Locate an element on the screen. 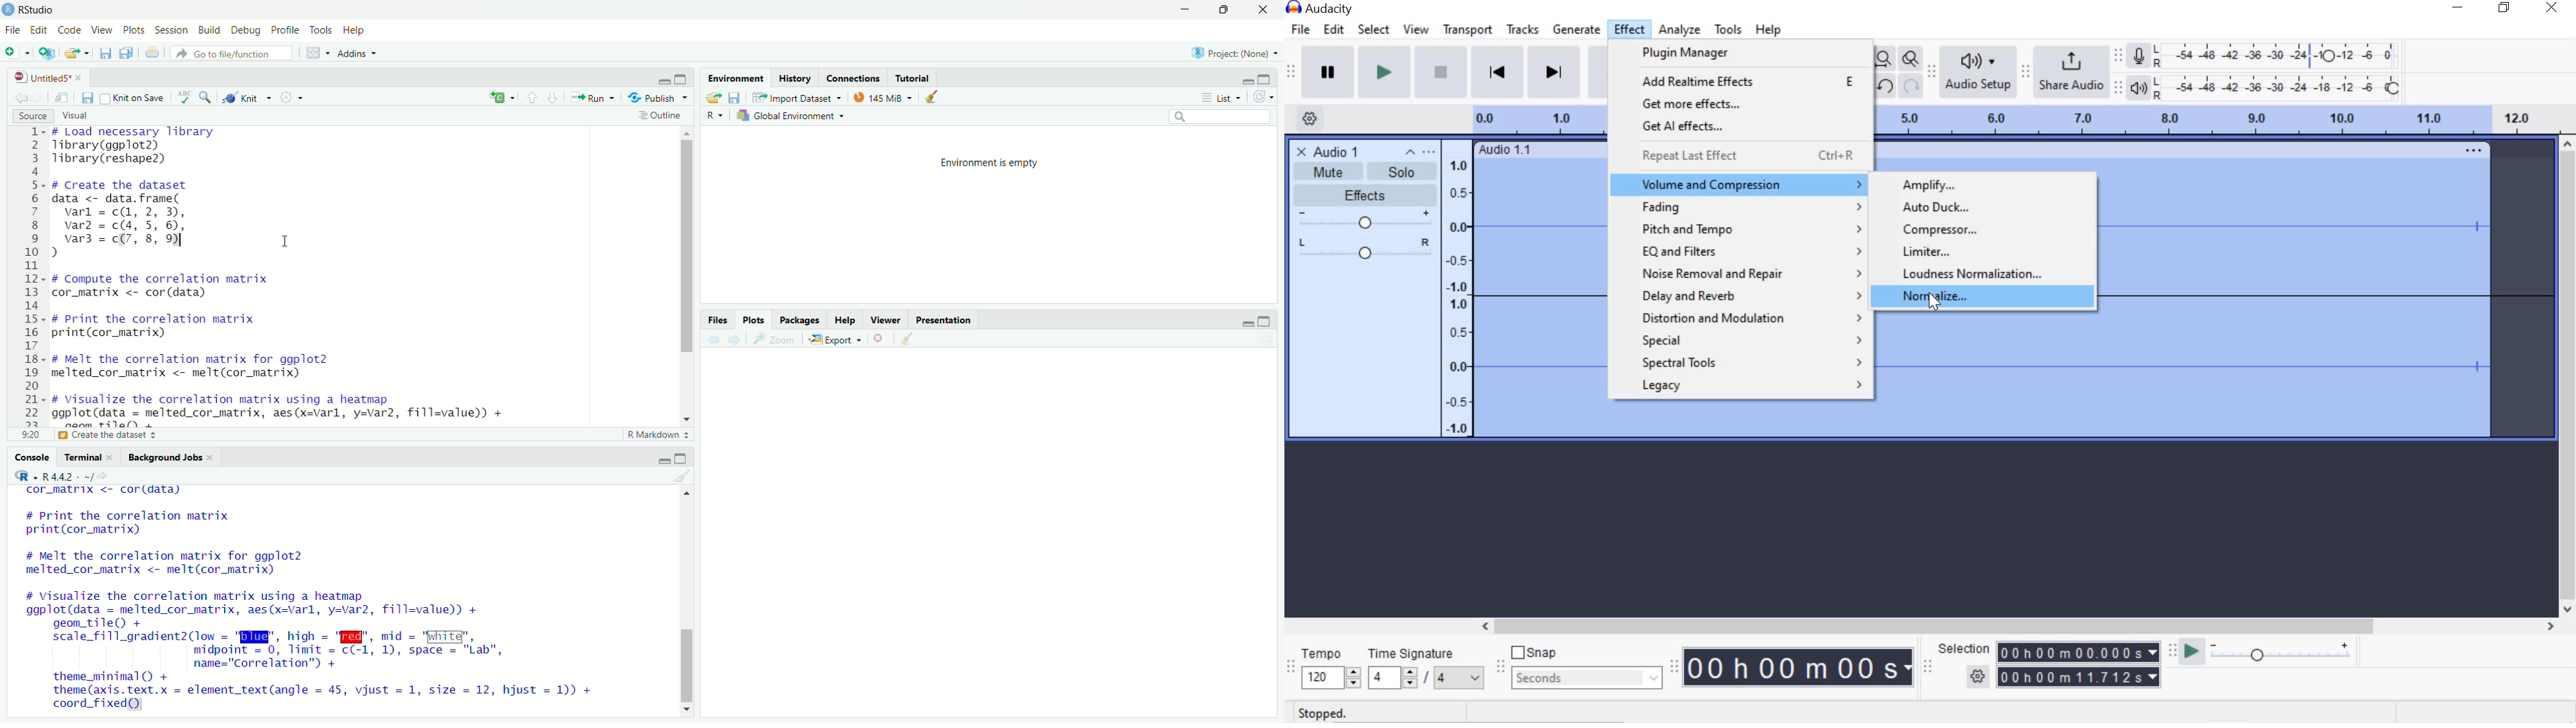 Image resolution: width=2576 pixels, height=728 pixels. selected project: None is located at coordinates (1236, 52).